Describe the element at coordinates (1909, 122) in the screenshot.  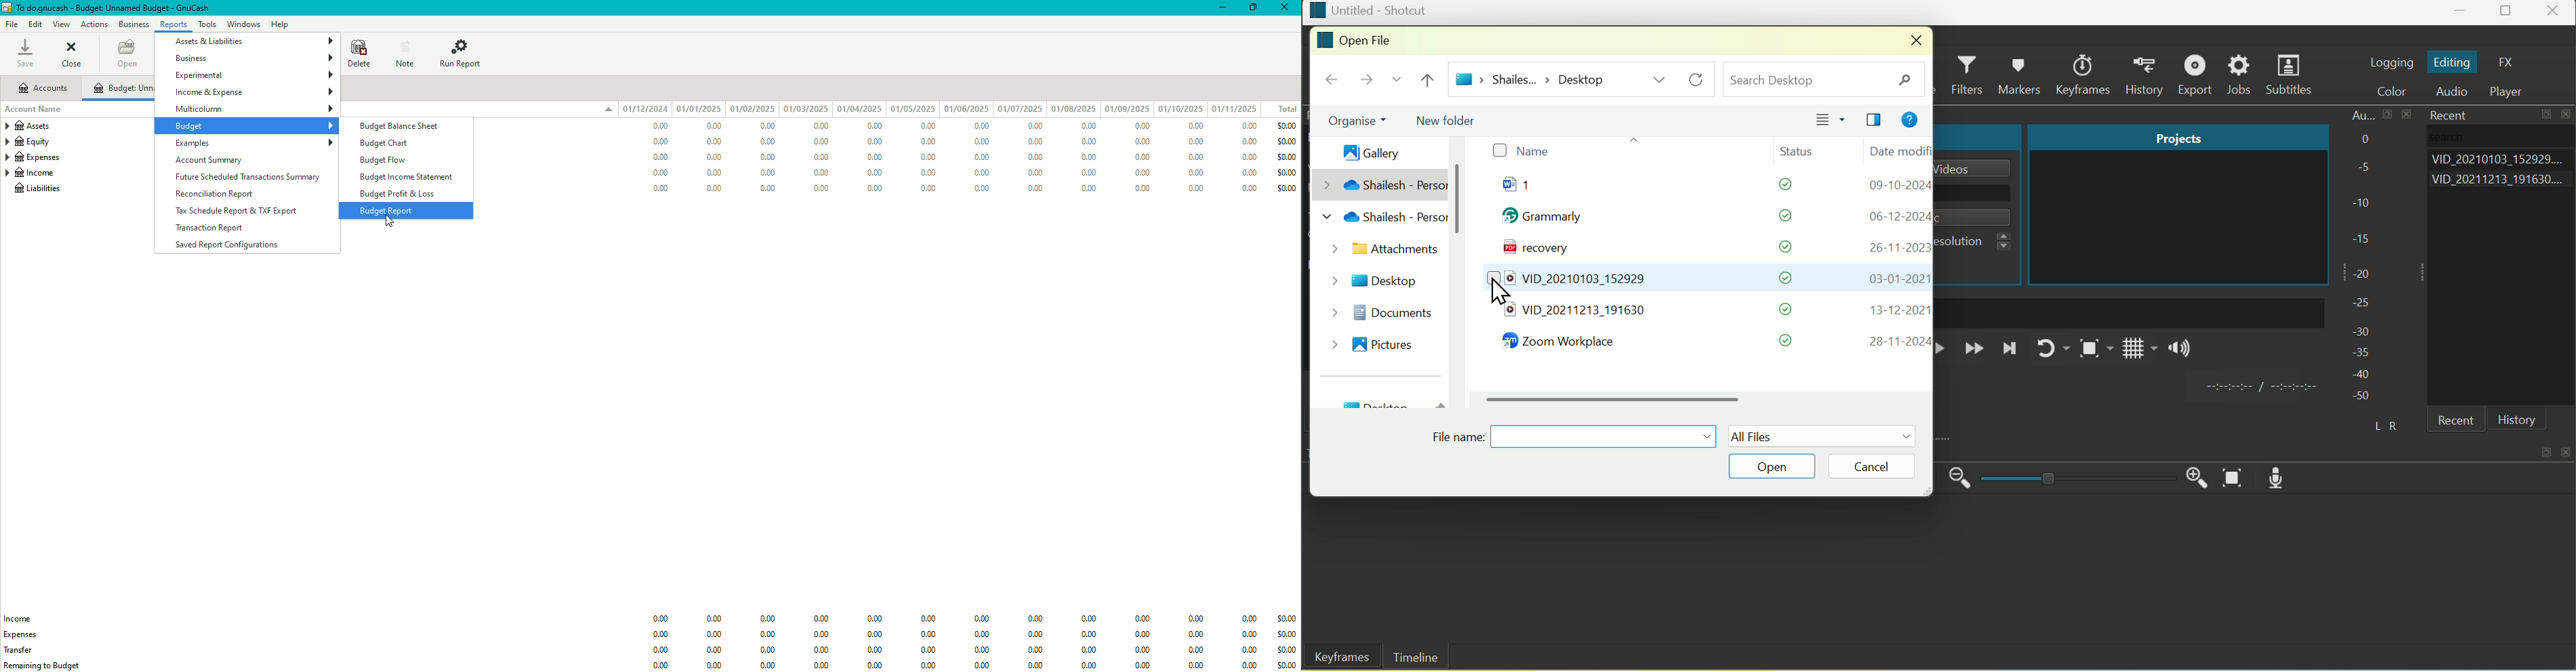
I see `Help` at that location.